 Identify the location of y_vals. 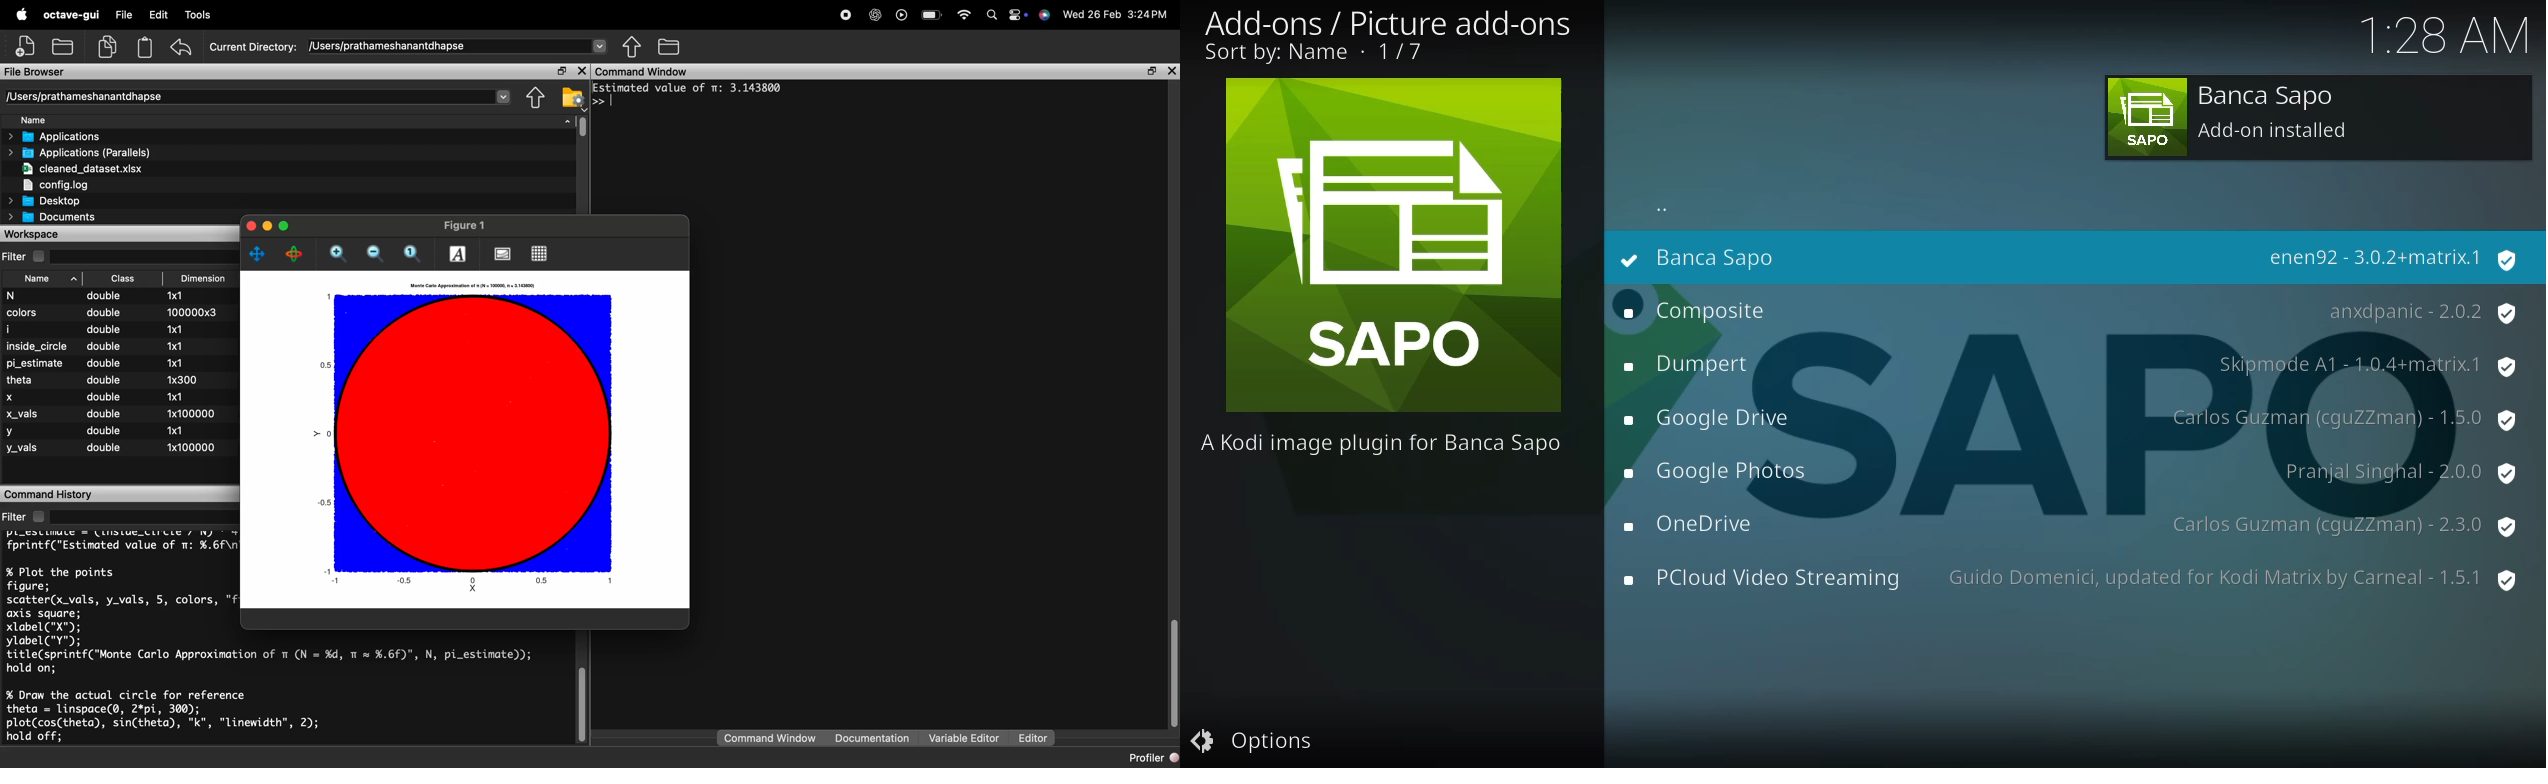
(22, 450).